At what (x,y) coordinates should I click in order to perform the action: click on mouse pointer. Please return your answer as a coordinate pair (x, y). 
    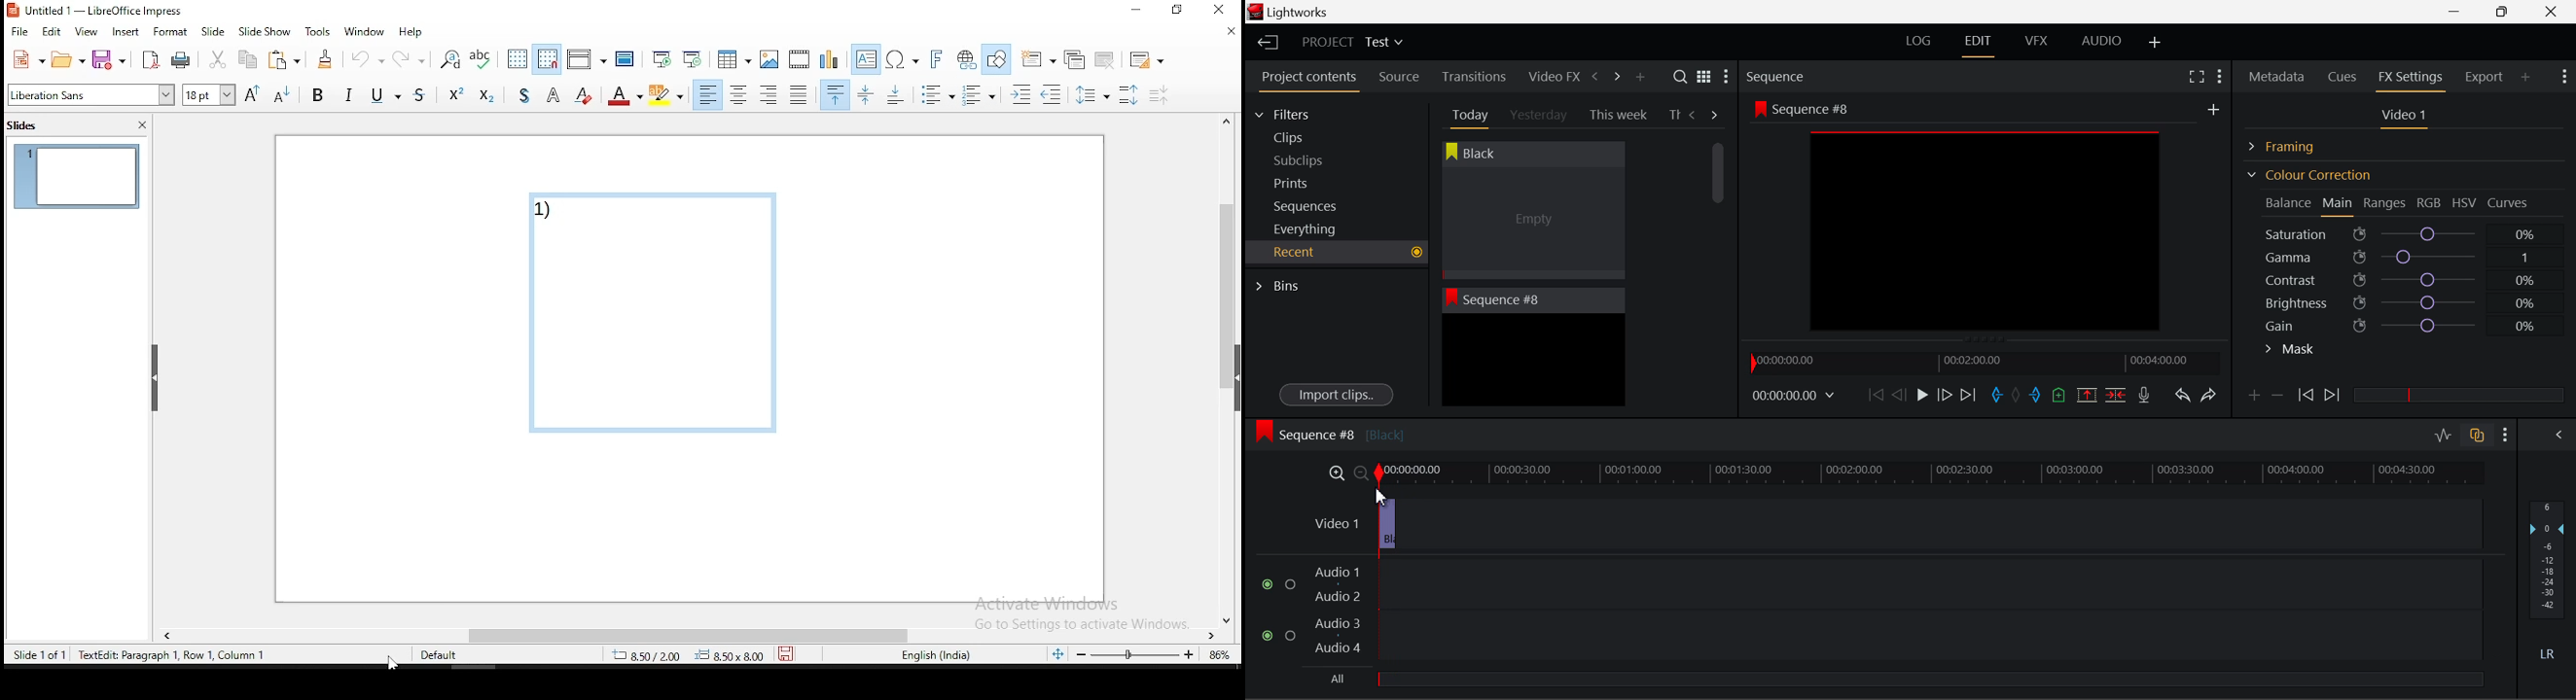
    Looking at the image, I should click on (390, 663).